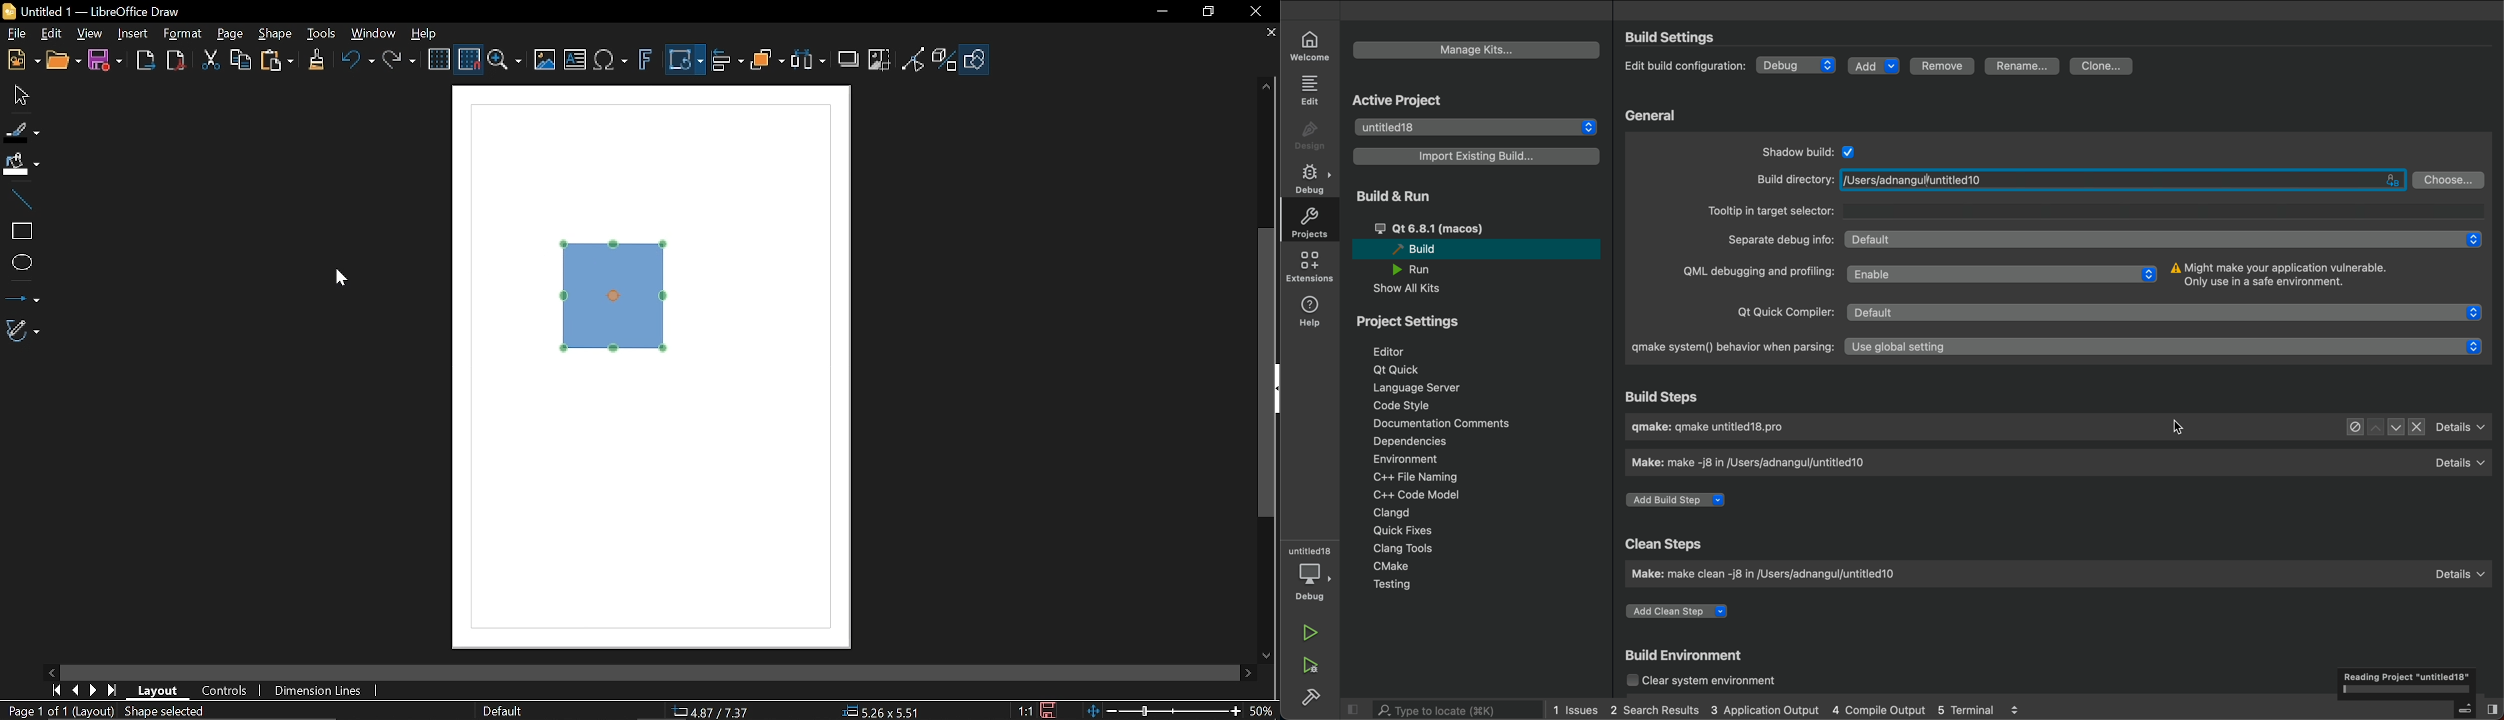 The image size is (2520, 728). I want to click on clean steps, so click(1661, 542).